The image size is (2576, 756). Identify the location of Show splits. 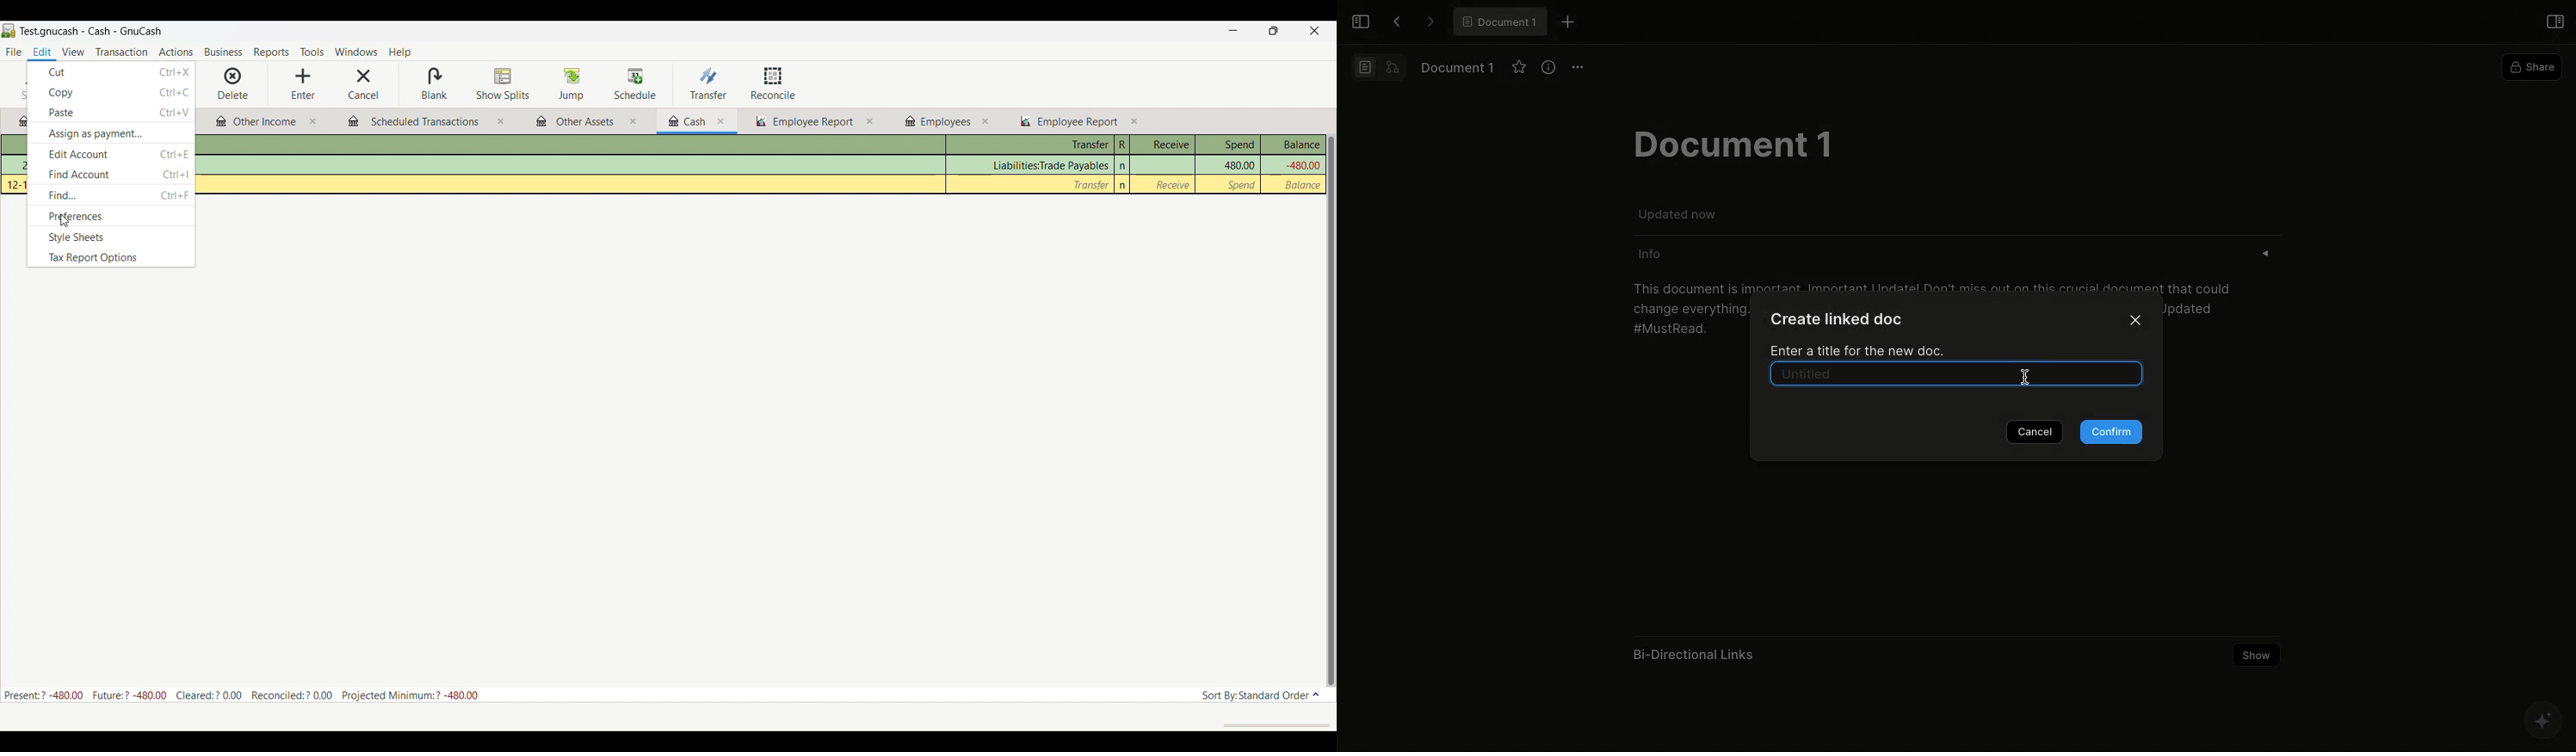
(504, 84).